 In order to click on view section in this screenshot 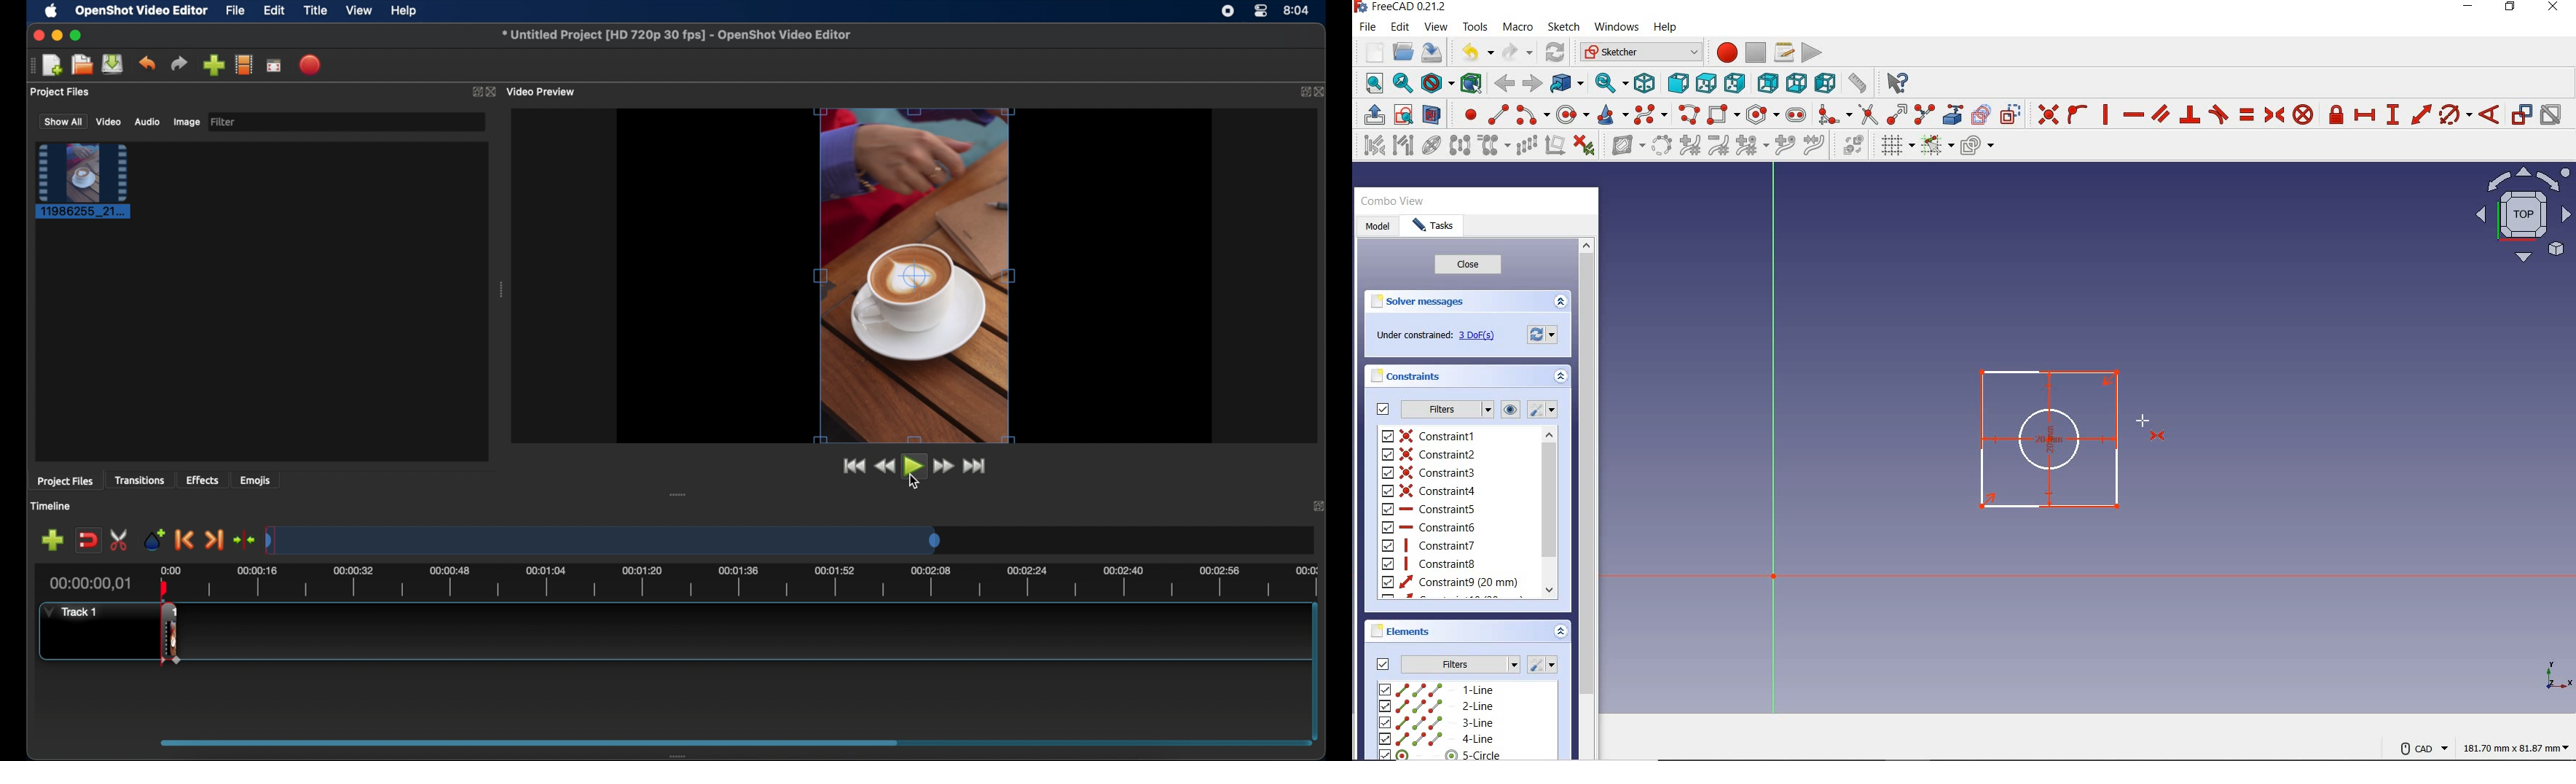, I will do `click(1433, 113)`.